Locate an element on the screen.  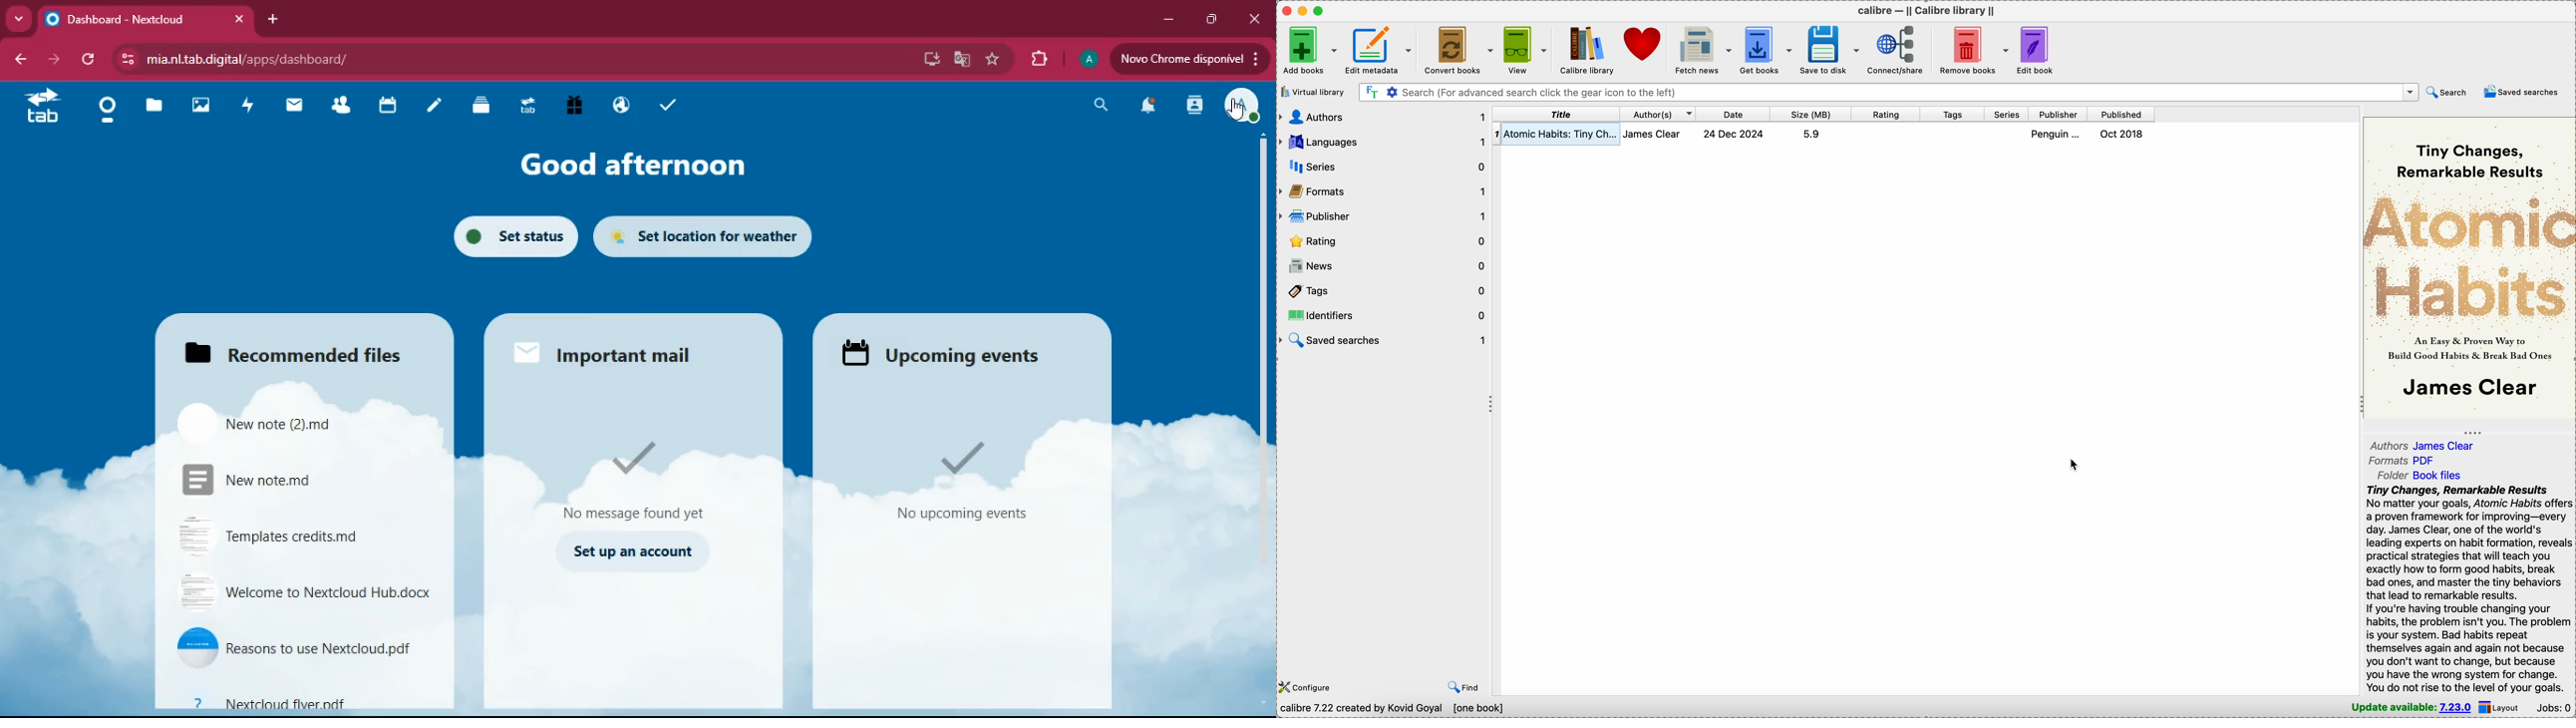
set status is located at coordinates (517, 238).